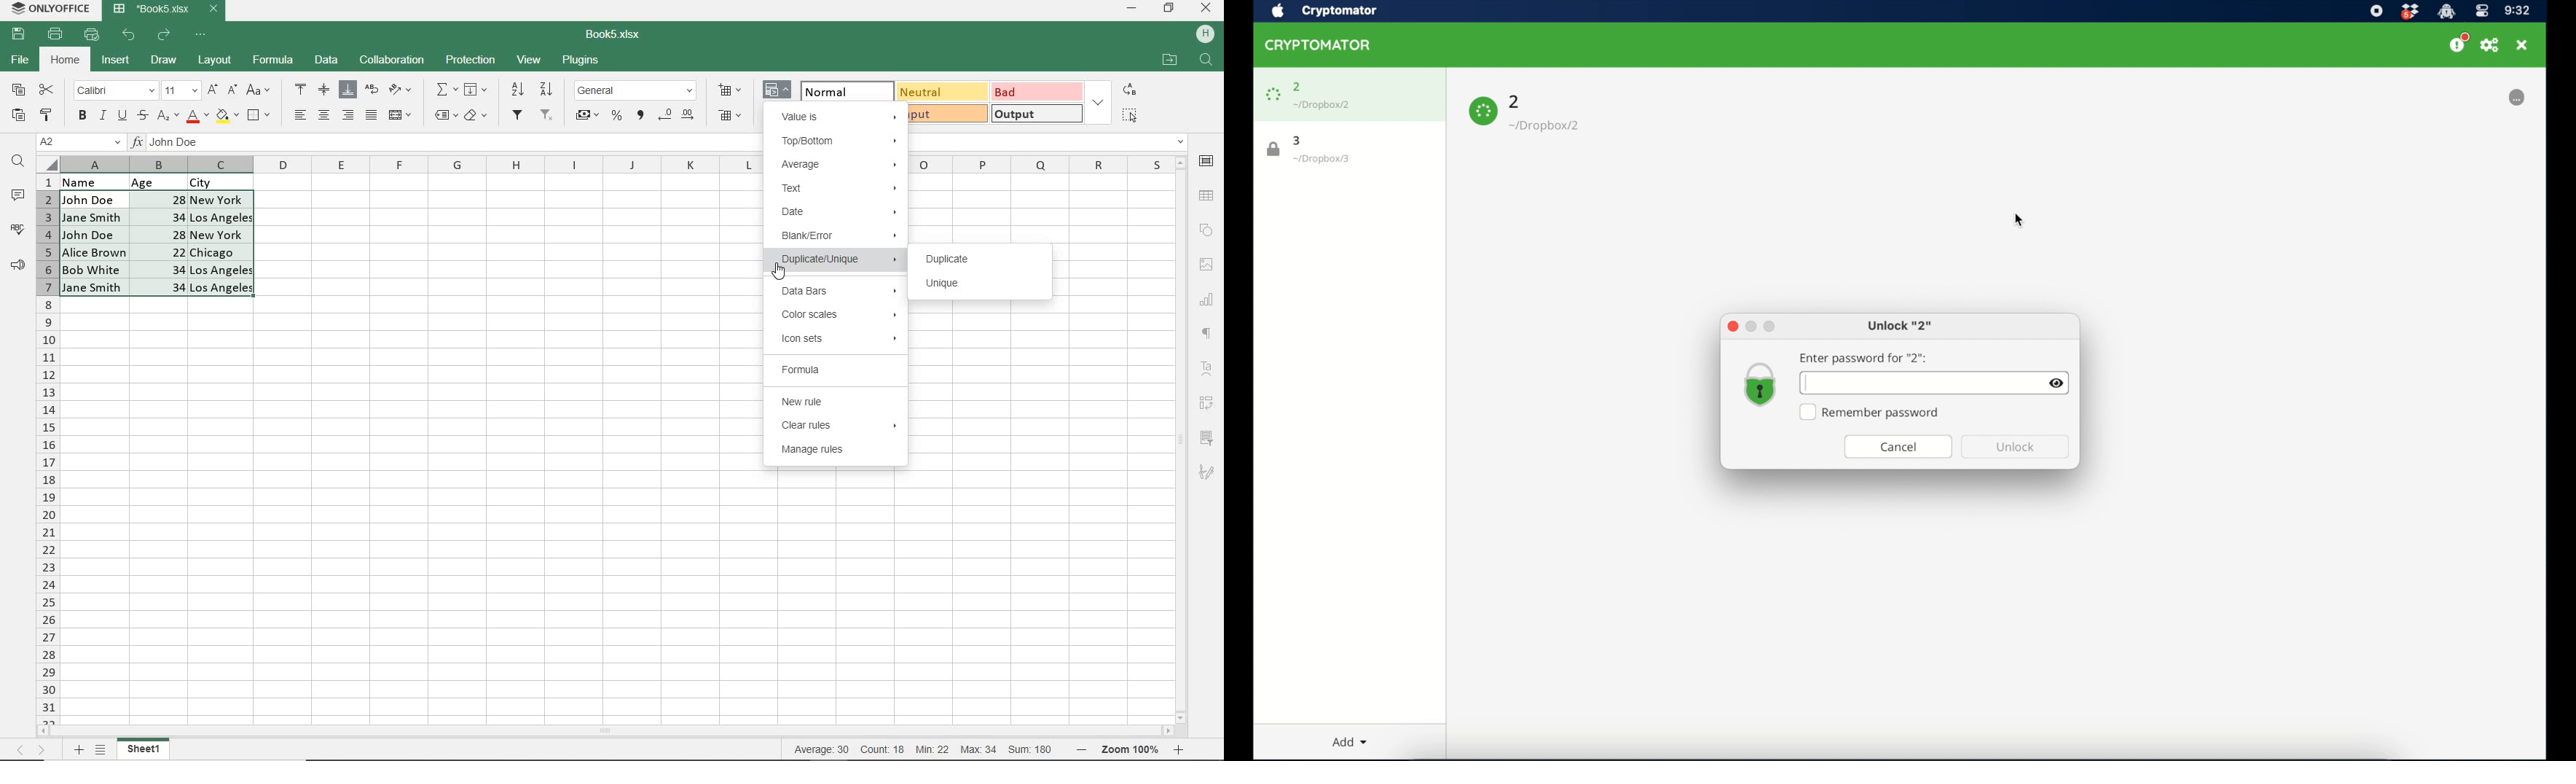 Image resolution: width=2576 pixels, height=784 pixels. I want to click on REDO, so click(165, 34).